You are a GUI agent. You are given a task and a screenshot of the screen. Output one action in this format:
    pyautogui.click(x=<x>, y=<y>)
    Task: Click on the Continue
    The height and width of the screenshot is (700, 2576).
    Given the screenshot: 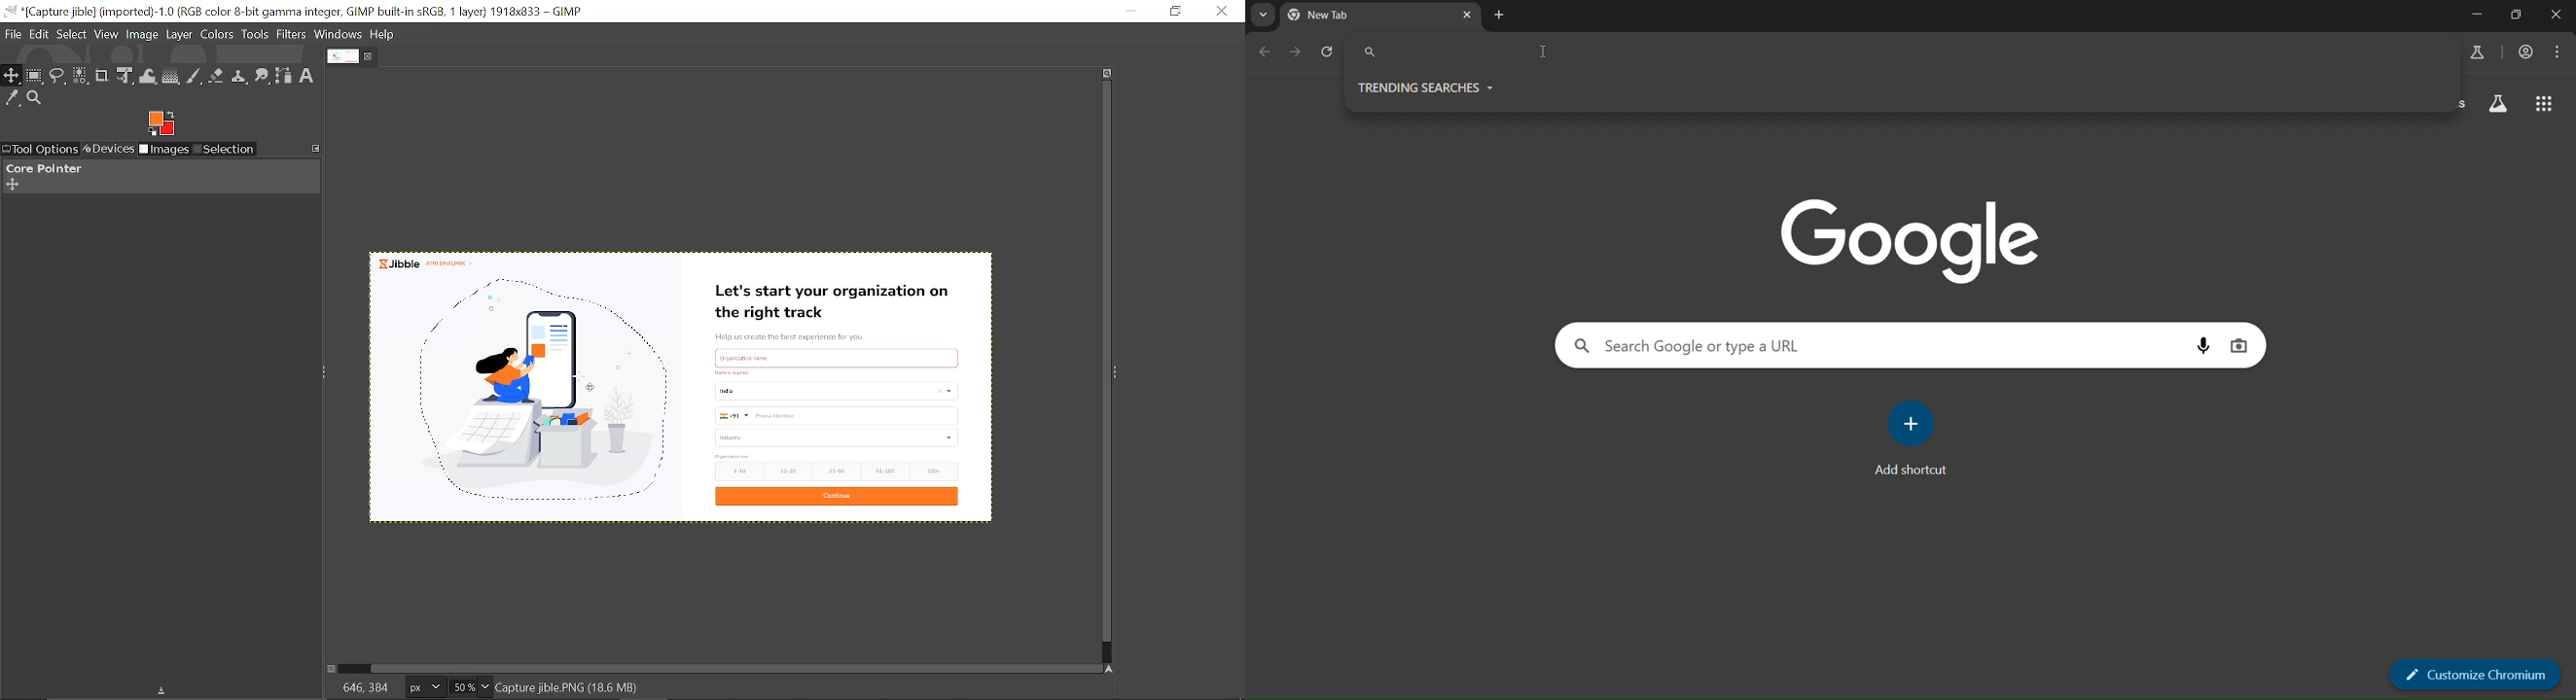 What is the action you would take?
    pyautogui.click(x=835, y=498)
    